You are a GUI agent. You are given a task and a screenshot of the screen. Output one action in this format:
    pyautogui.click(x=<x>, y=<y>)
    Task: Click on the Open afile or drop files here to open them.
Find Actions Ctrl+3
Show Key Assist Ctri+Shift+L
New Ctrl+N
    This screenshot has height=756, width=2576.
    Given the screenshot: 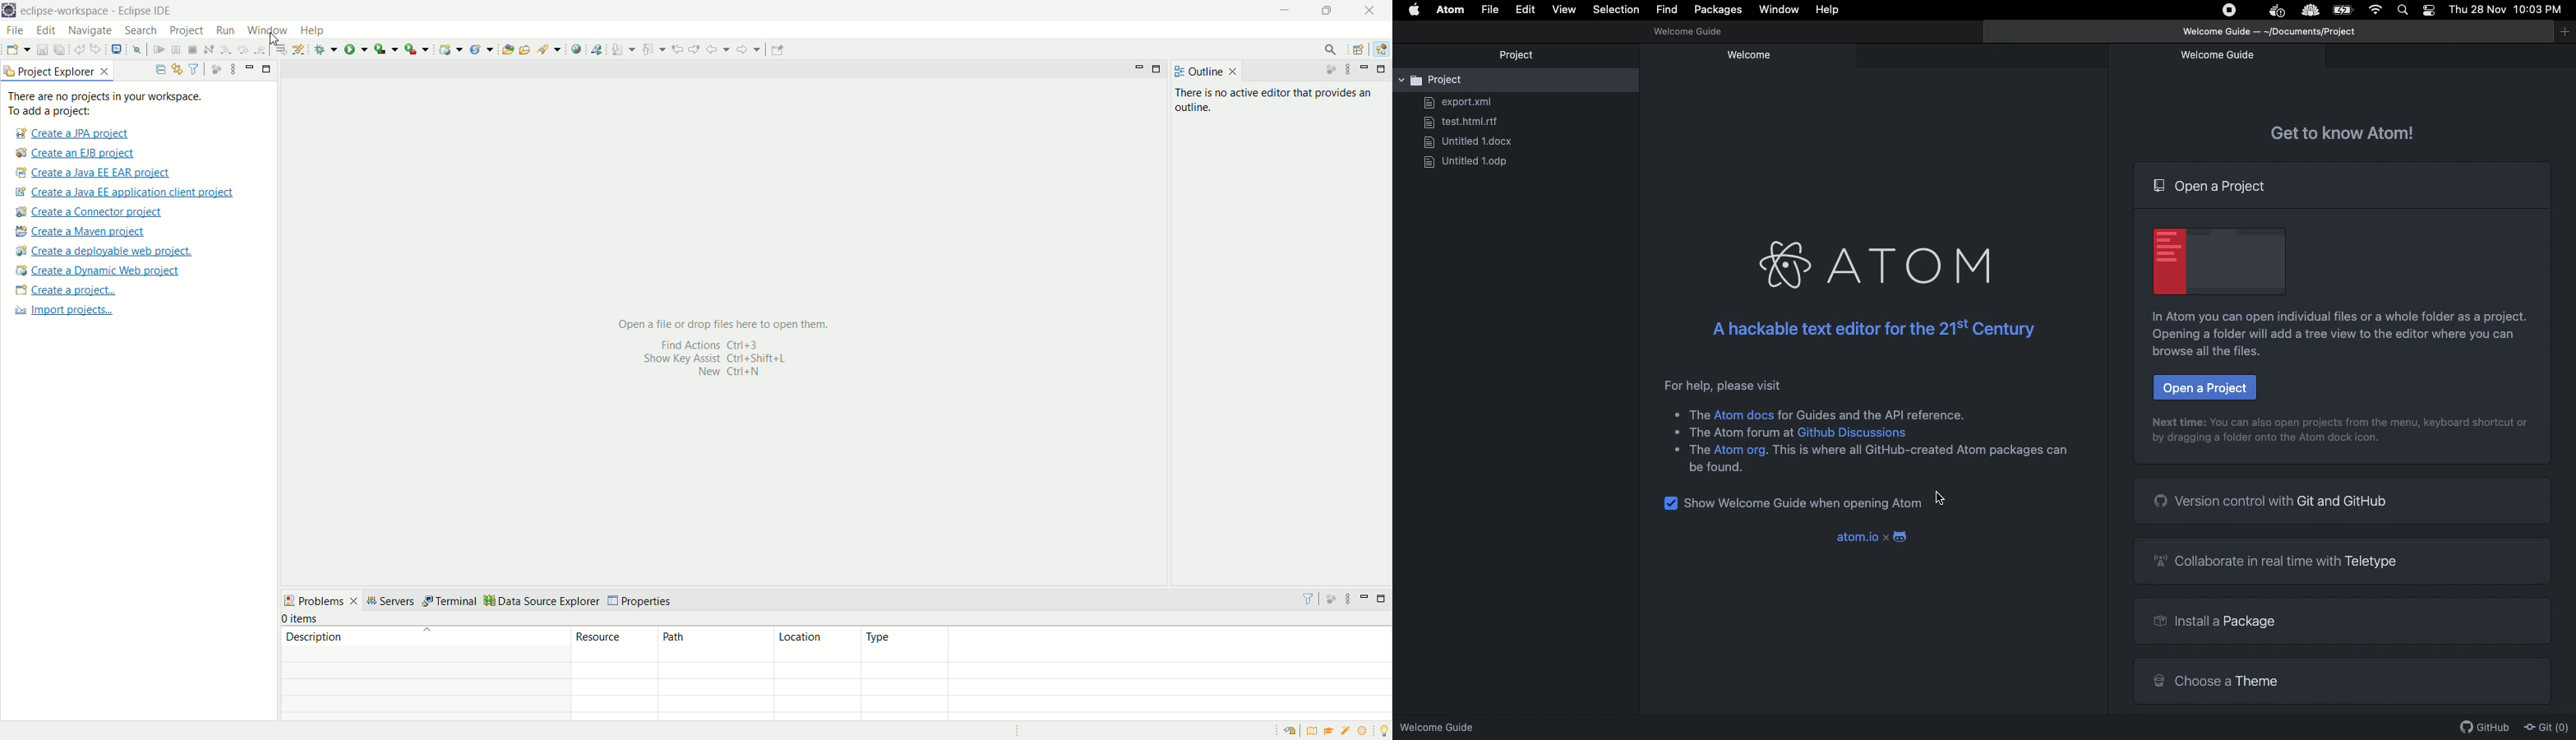 What is the action you would take?
    pyautogui.click(x=719, y=348)
    